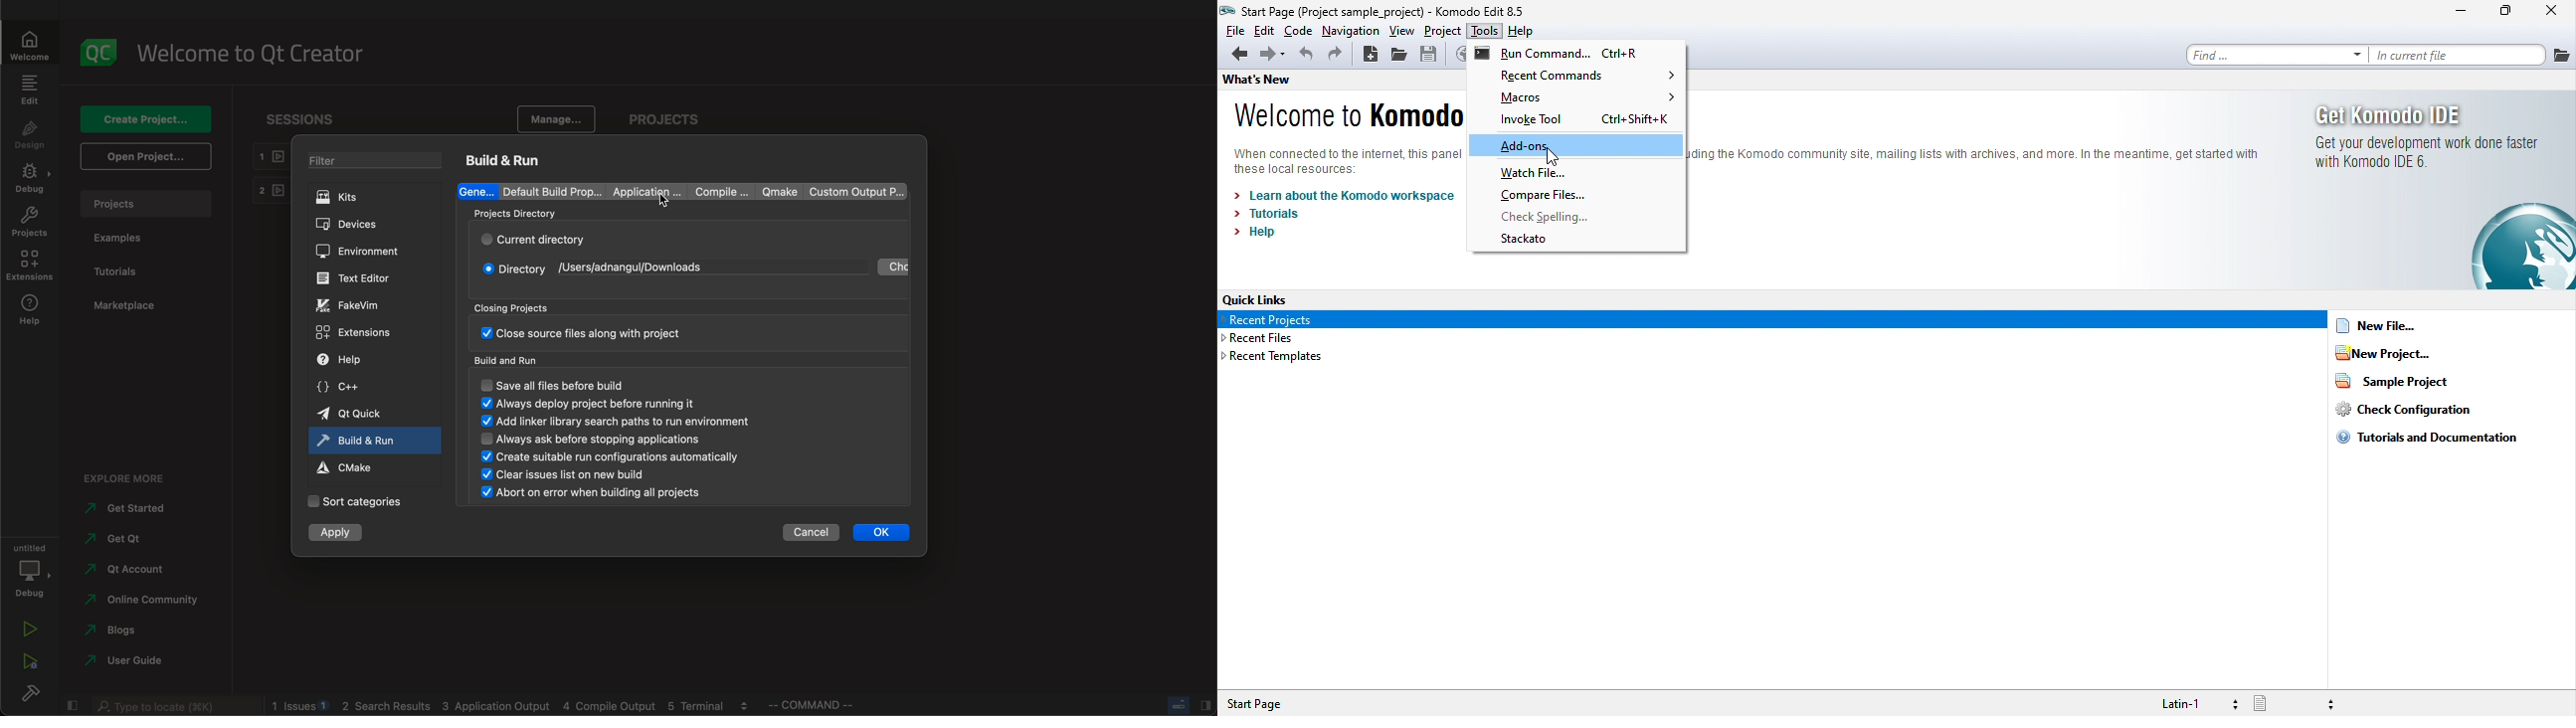 This screenshot has width=2576, height=728. Describe the element at coordinates (362, 413) in the screenshot. I see `quick` at that location.